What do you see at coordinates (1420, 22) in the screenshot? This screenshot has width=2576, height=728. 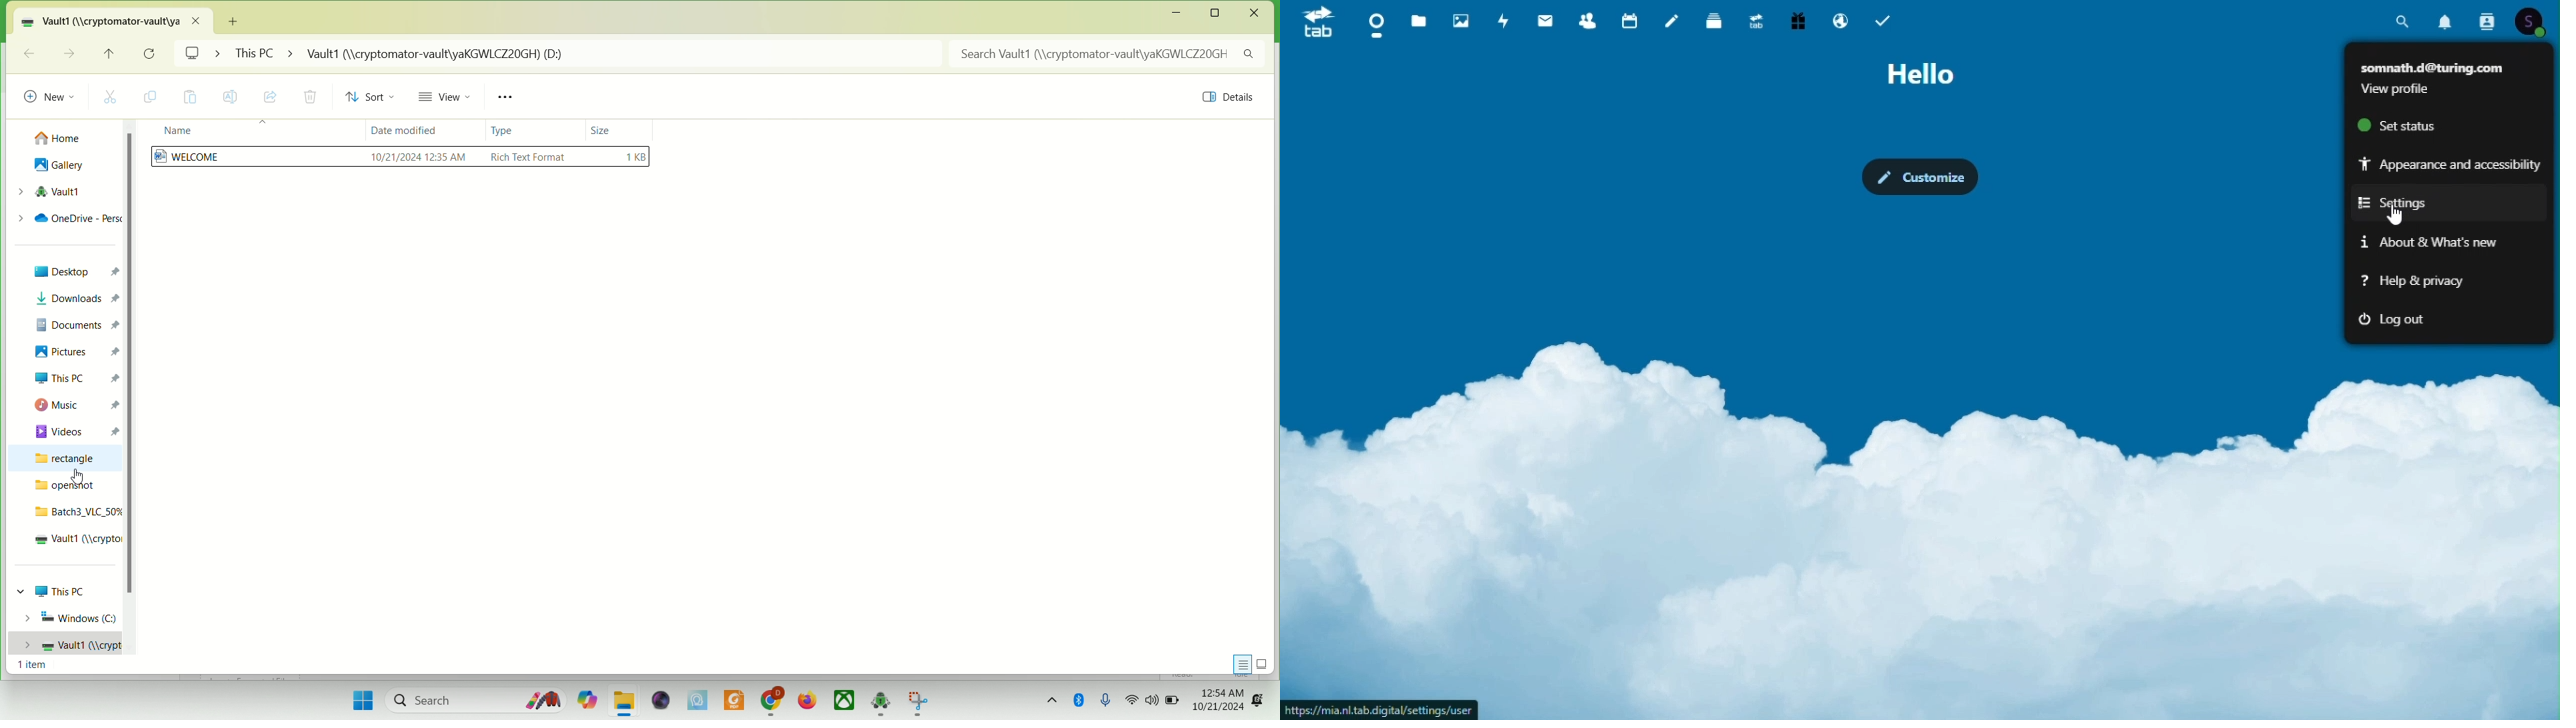 I see `Files` at bounding box center [1420, 22].